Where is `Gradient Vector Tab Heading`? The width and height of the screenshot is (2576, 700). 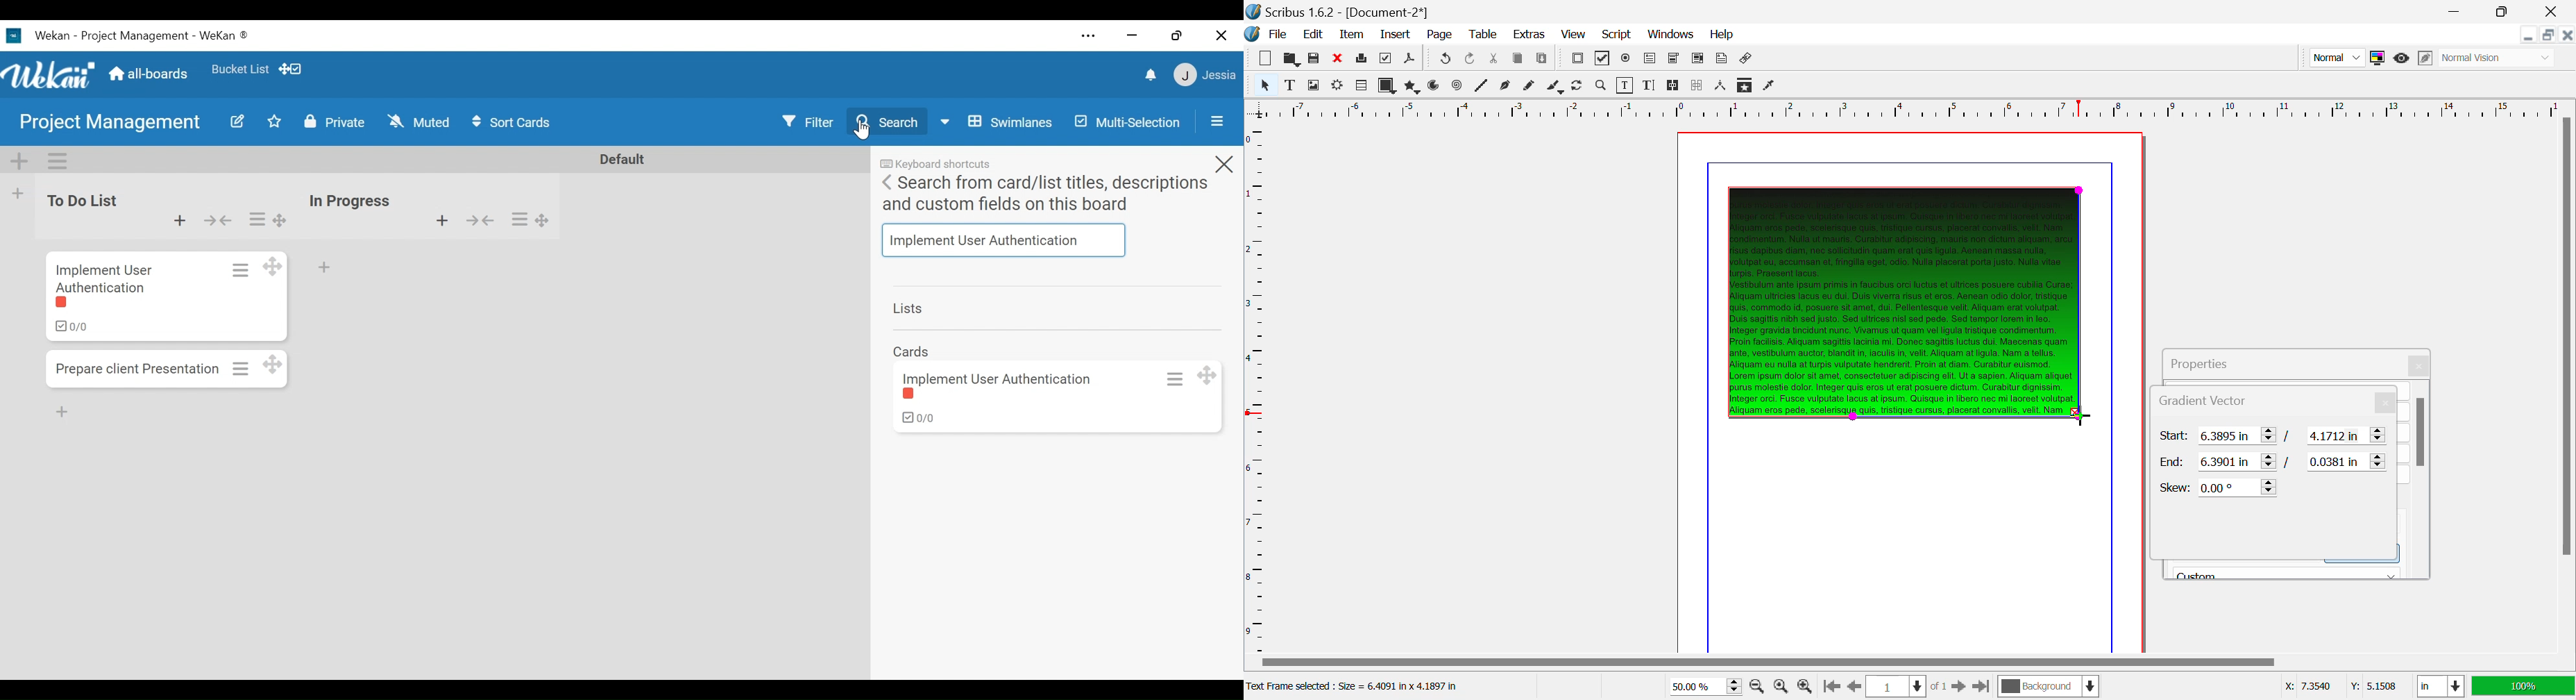
Gradient Vector Tab Heading is located at coordinates (2163, 401).